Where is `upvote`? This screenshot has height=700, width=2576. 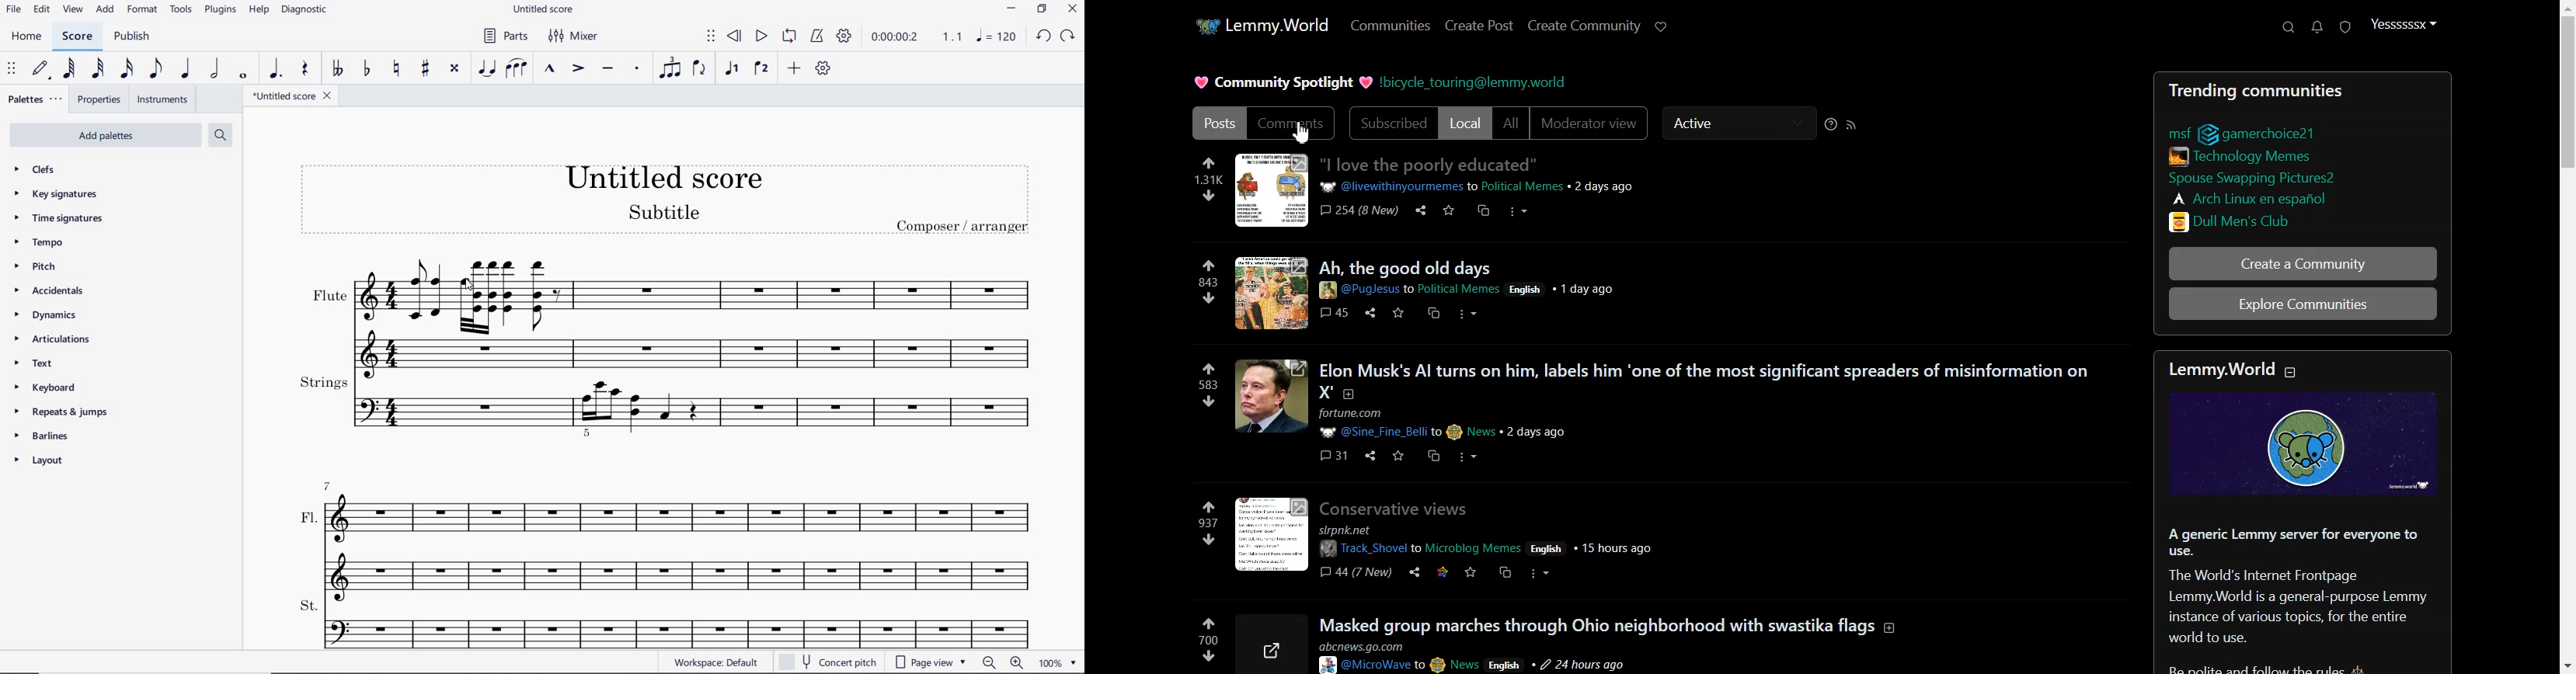
upvote is located at coordinates (1208, 371).